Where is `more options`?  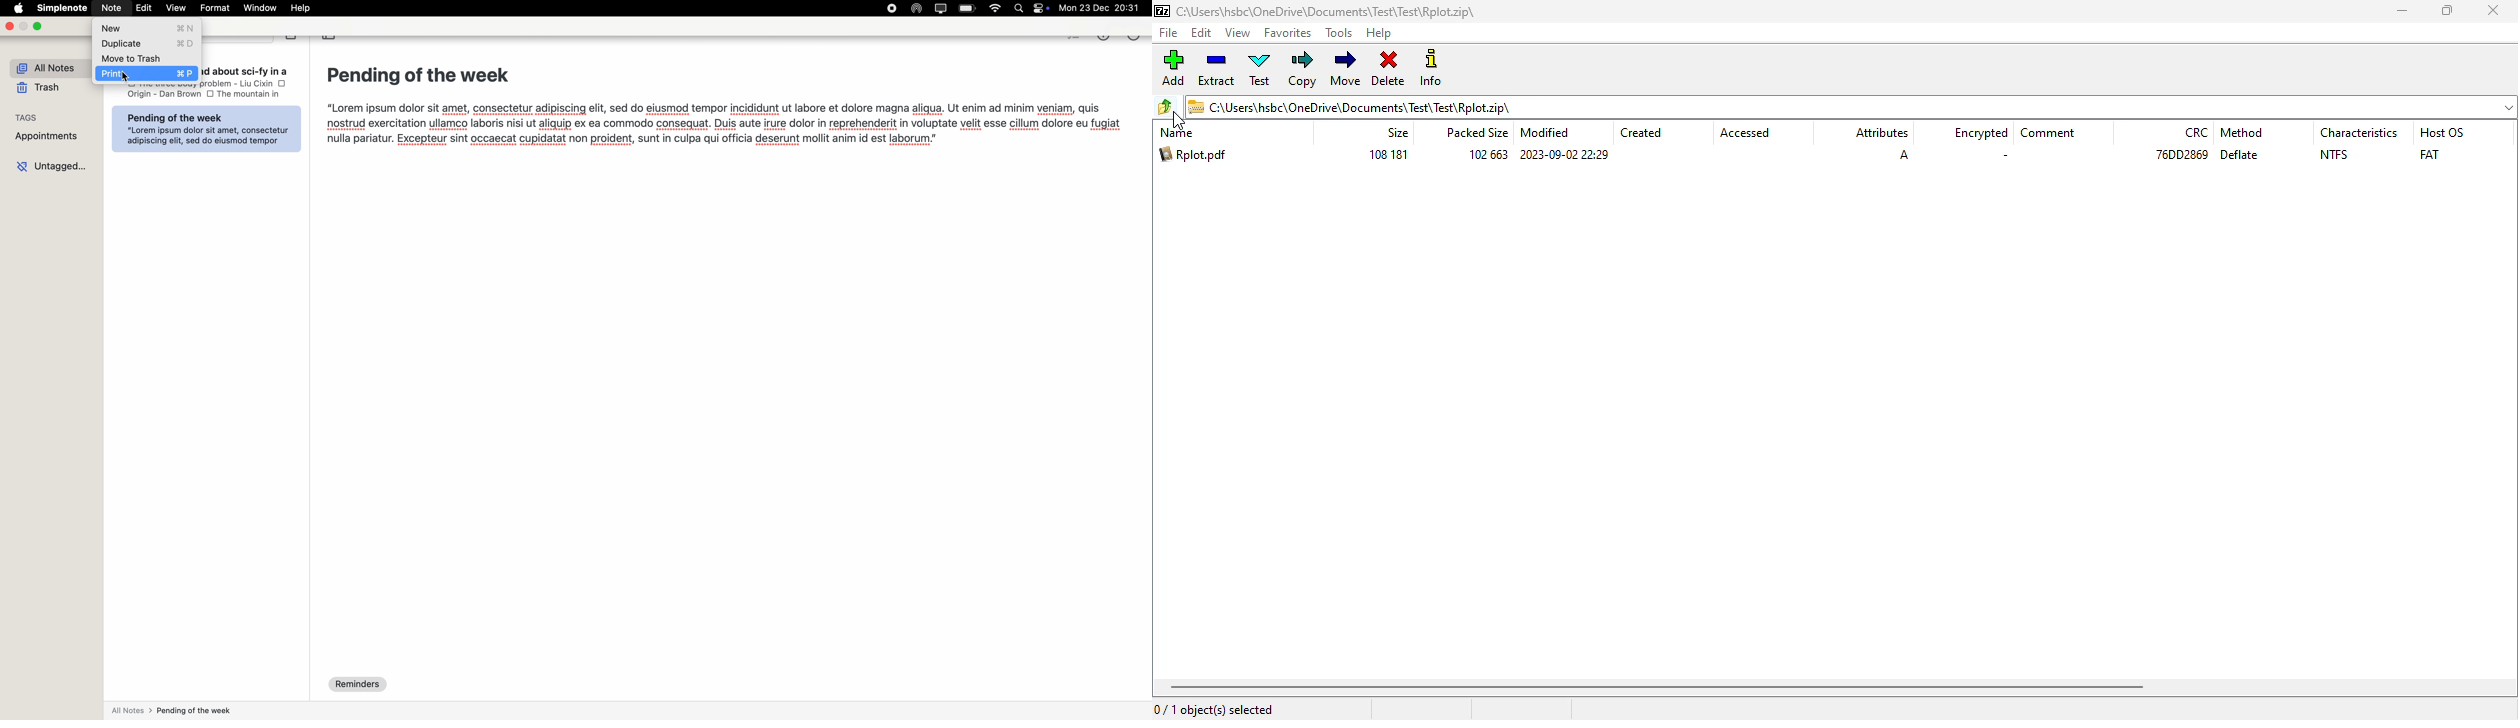 more options is located at coordinates (1133, 40).